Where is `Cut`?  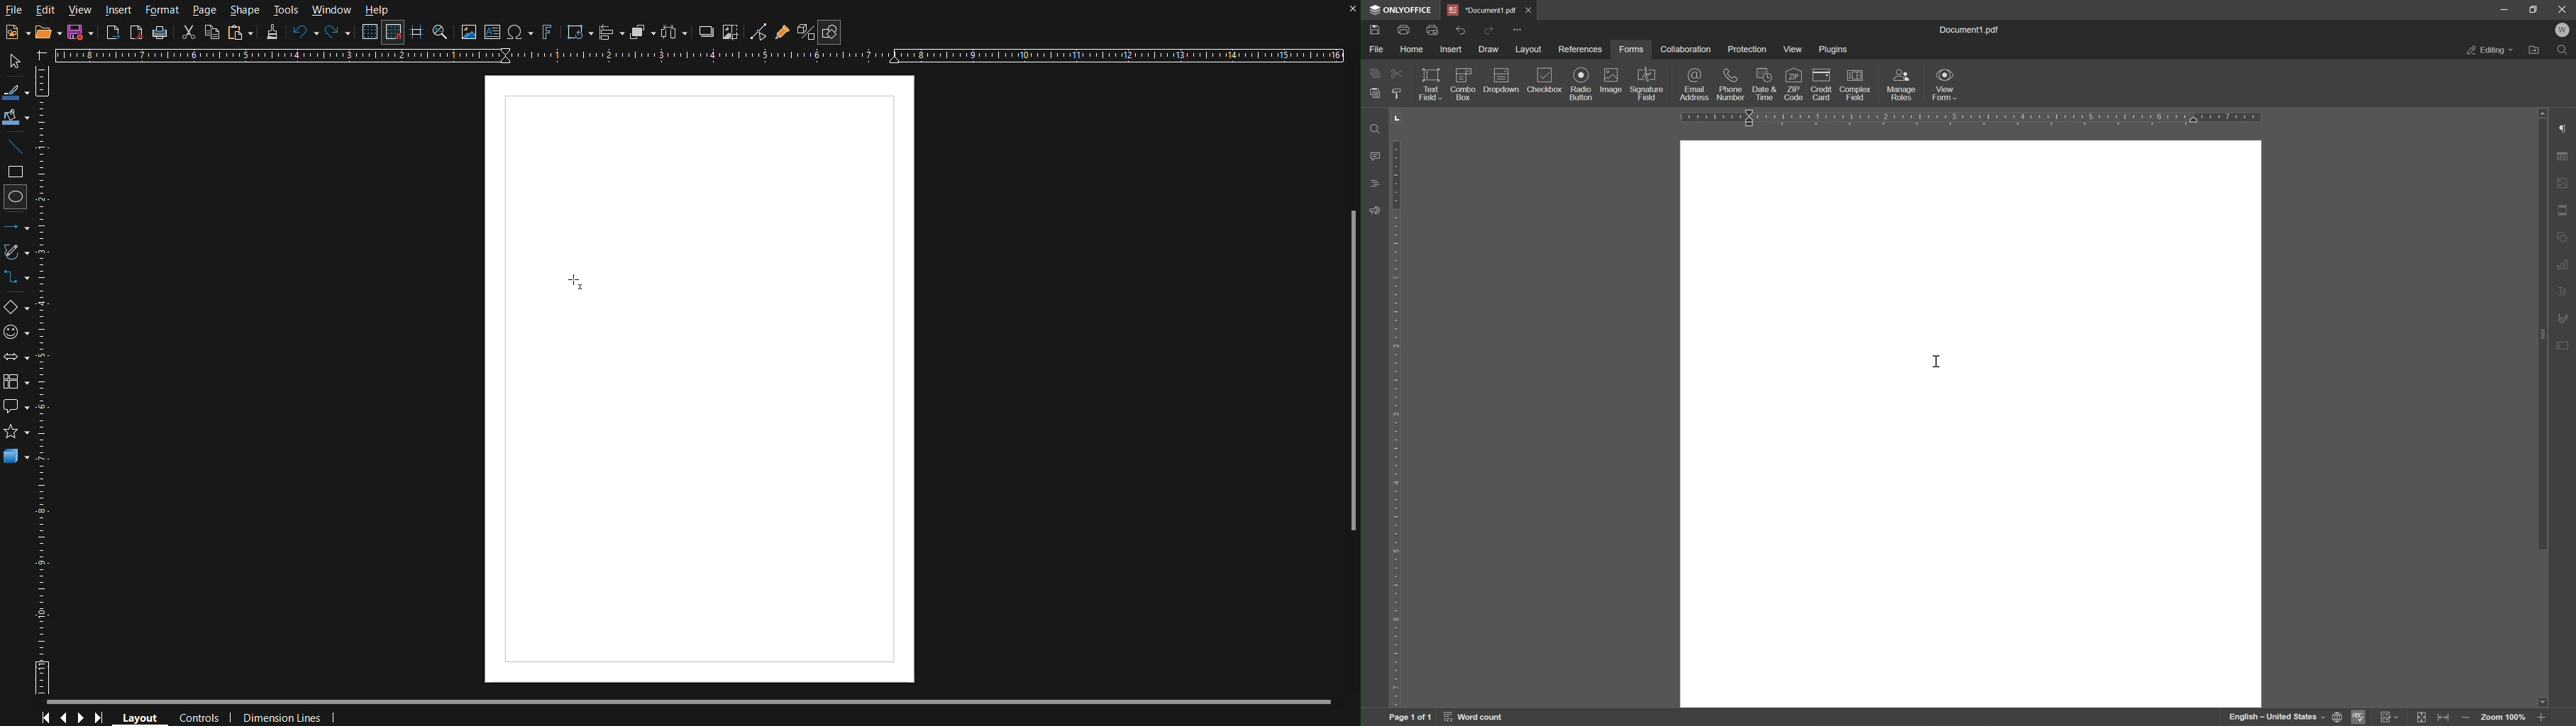
Cut is located at coordinates (190, 33).